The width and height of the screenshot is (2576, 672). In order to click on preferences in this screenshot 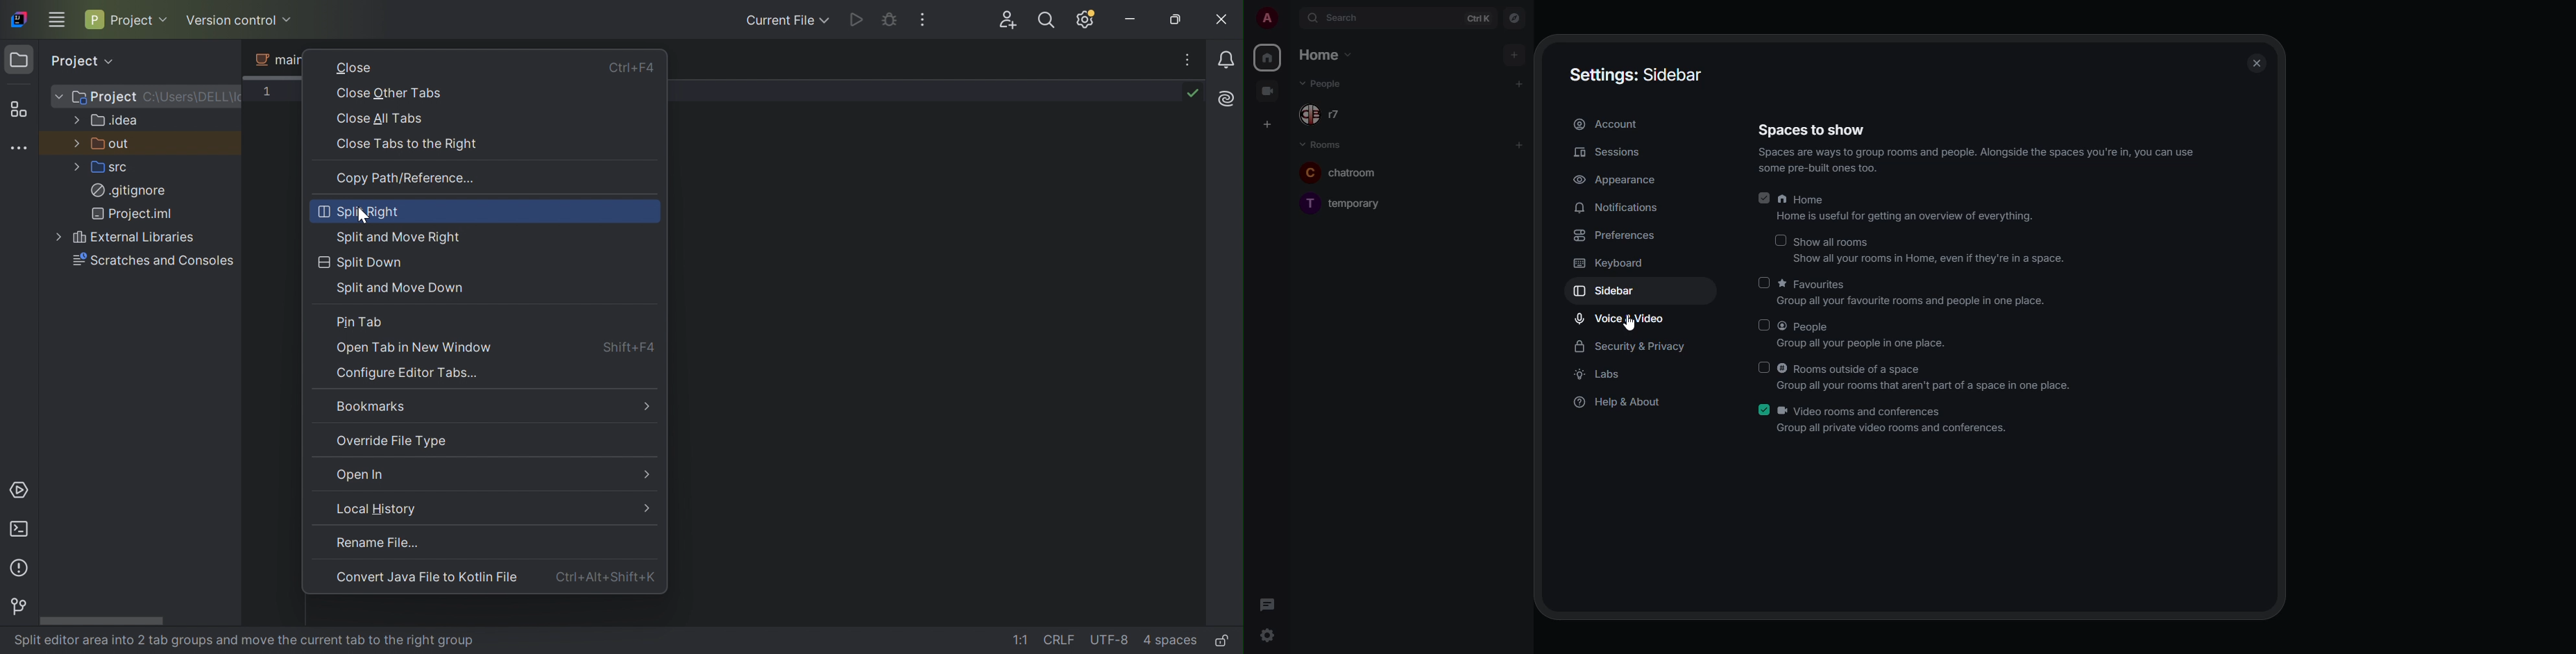, I will do `click(1615, 237)`.